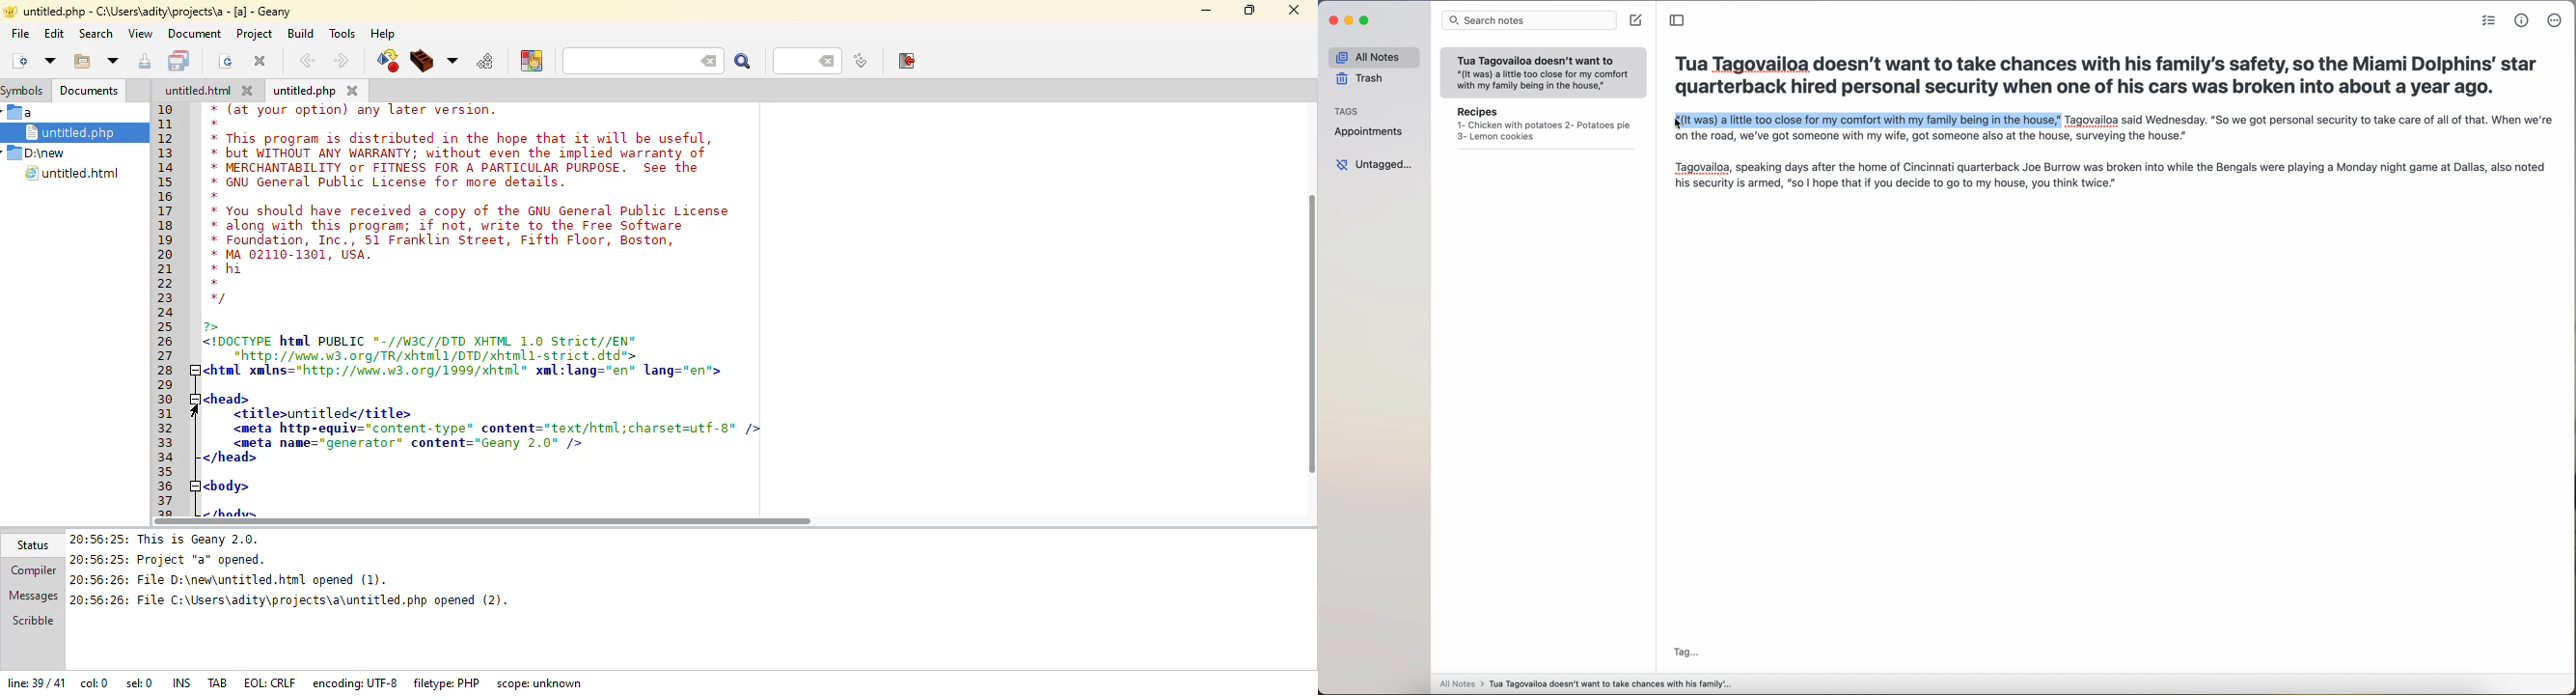  What do you see at coordinates (2490, 20) in the screenshot?
I see `check list` at bounding box center [2490, 20].